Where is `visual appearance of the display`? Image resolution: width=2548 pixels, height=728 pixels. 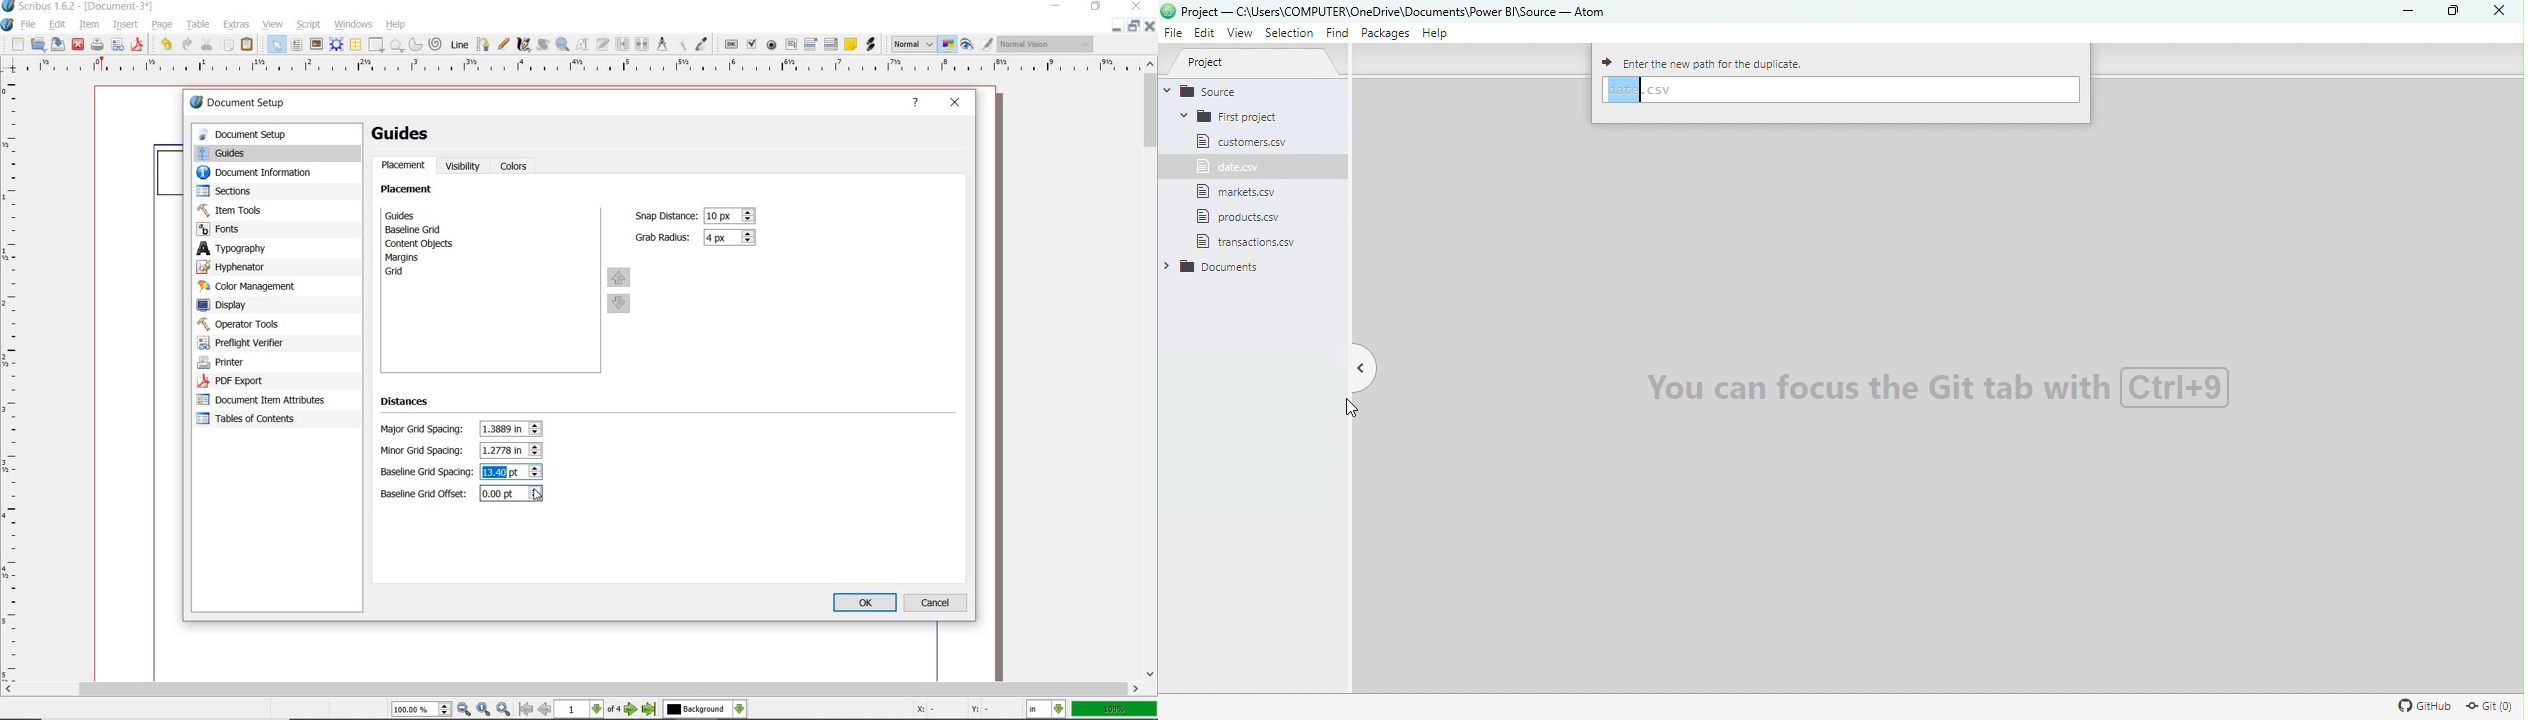 visual appearance of the display is located at coordinates (1047, 45).